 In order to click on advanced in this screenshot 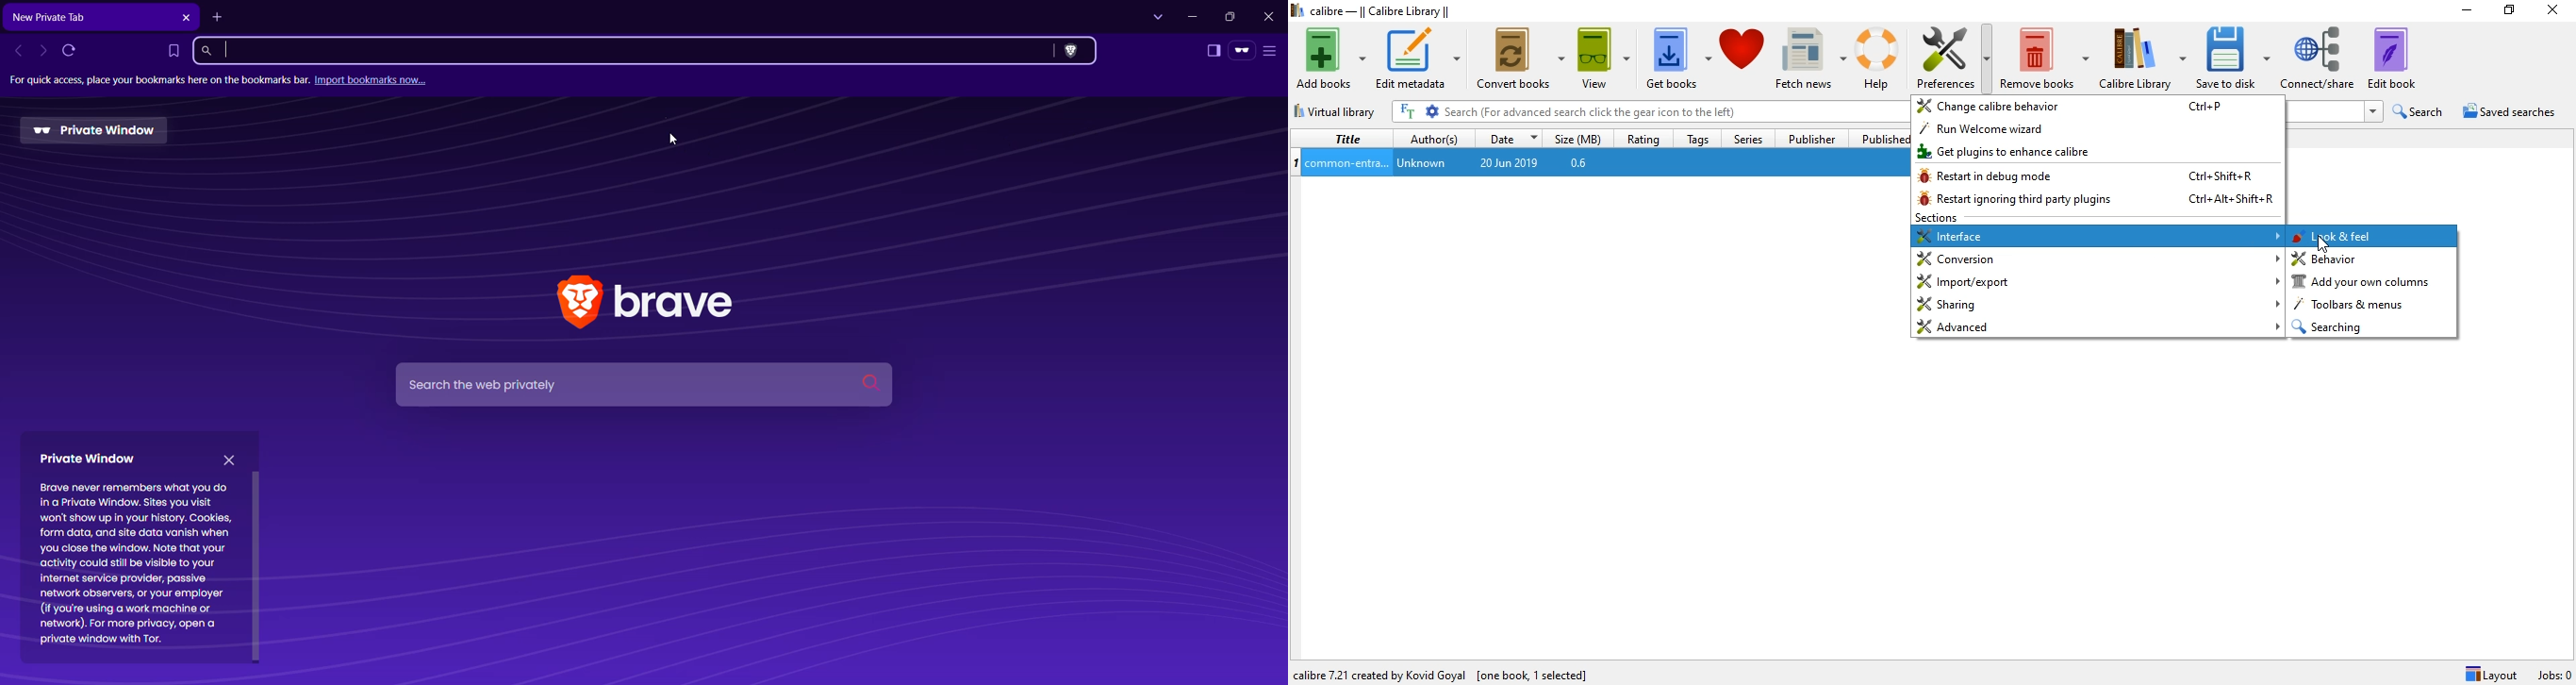, I will do `click(2099, 326)`.